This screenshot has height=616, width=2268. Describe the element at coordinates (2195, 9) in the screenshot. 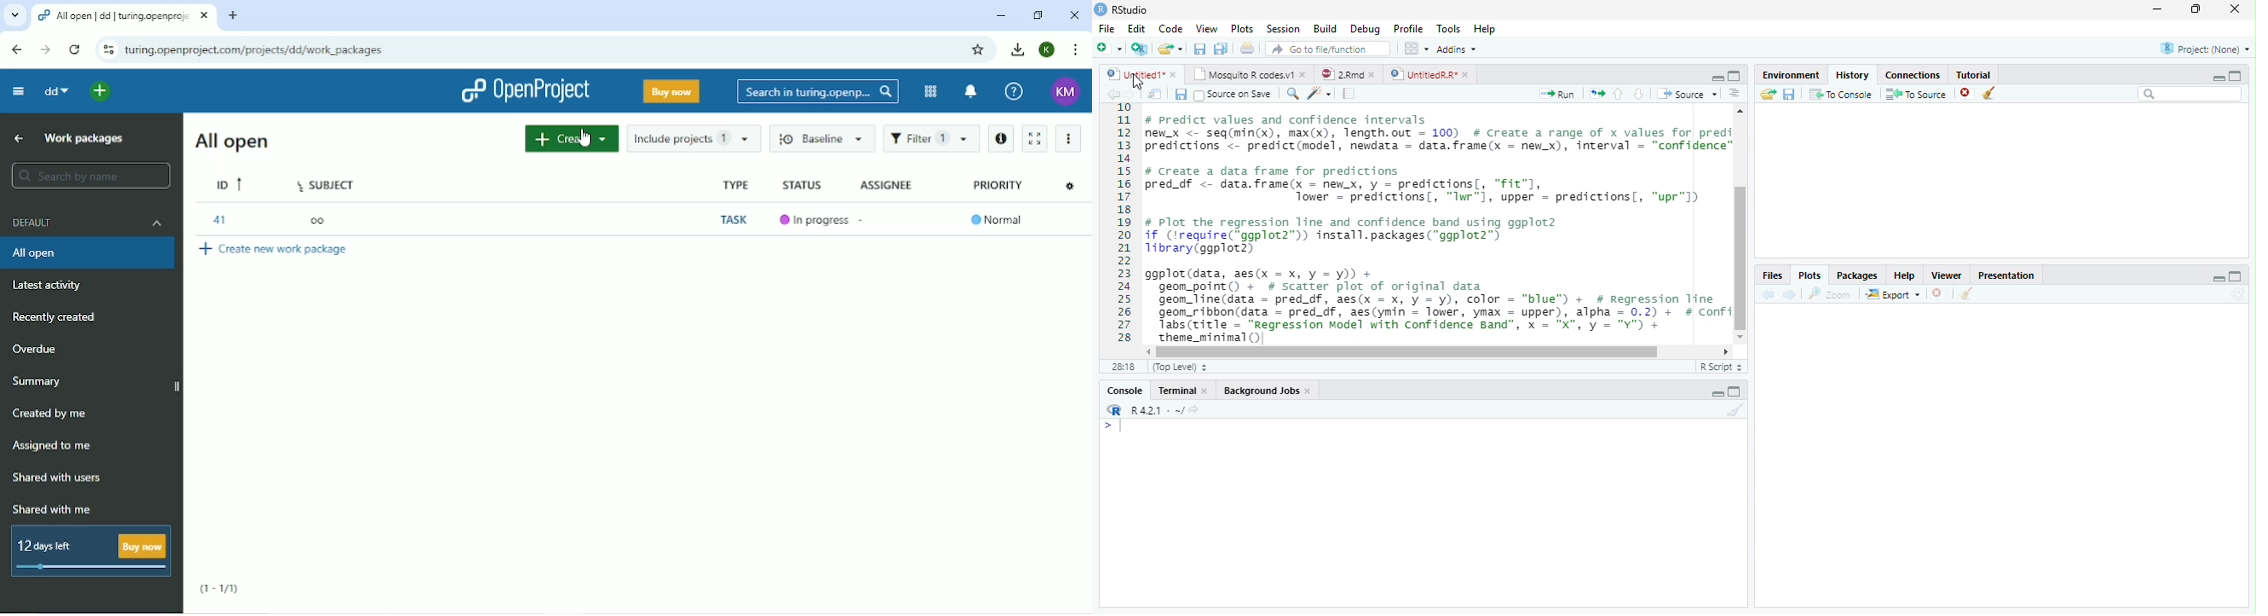

I see `Maximize` at that location.